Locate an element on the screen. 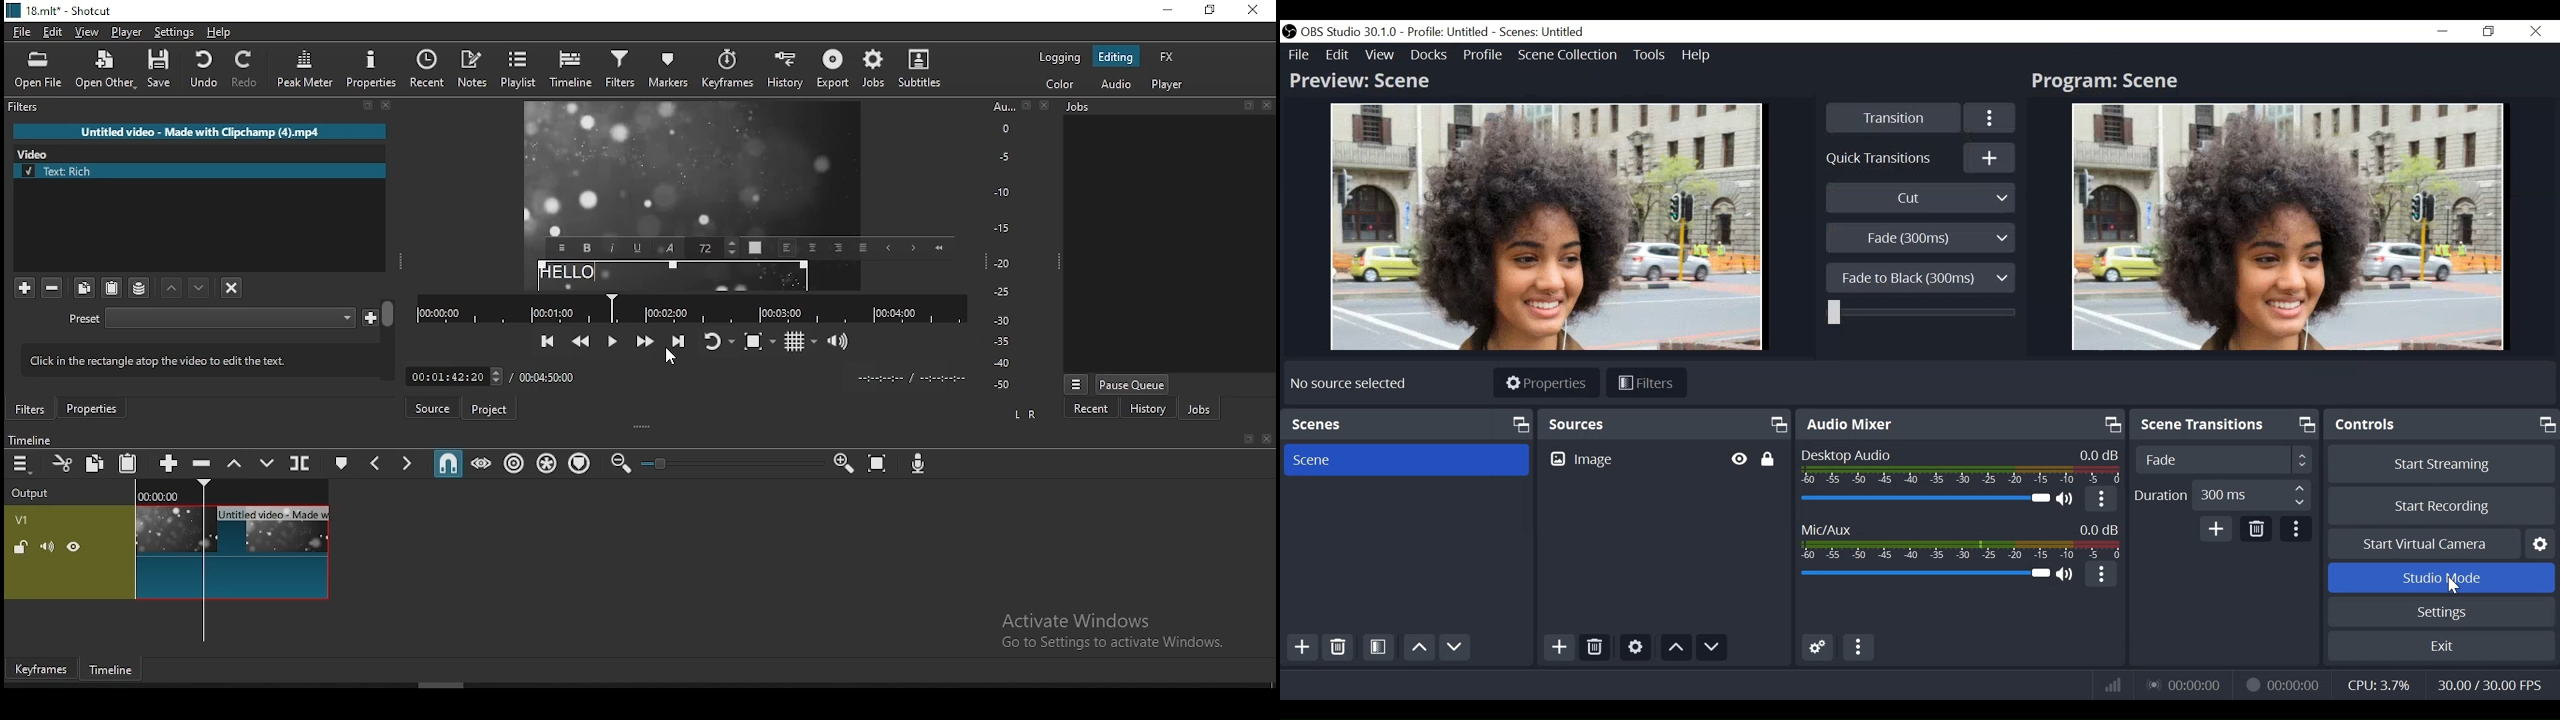  (un)mute is located at coordinates (2068, 499).